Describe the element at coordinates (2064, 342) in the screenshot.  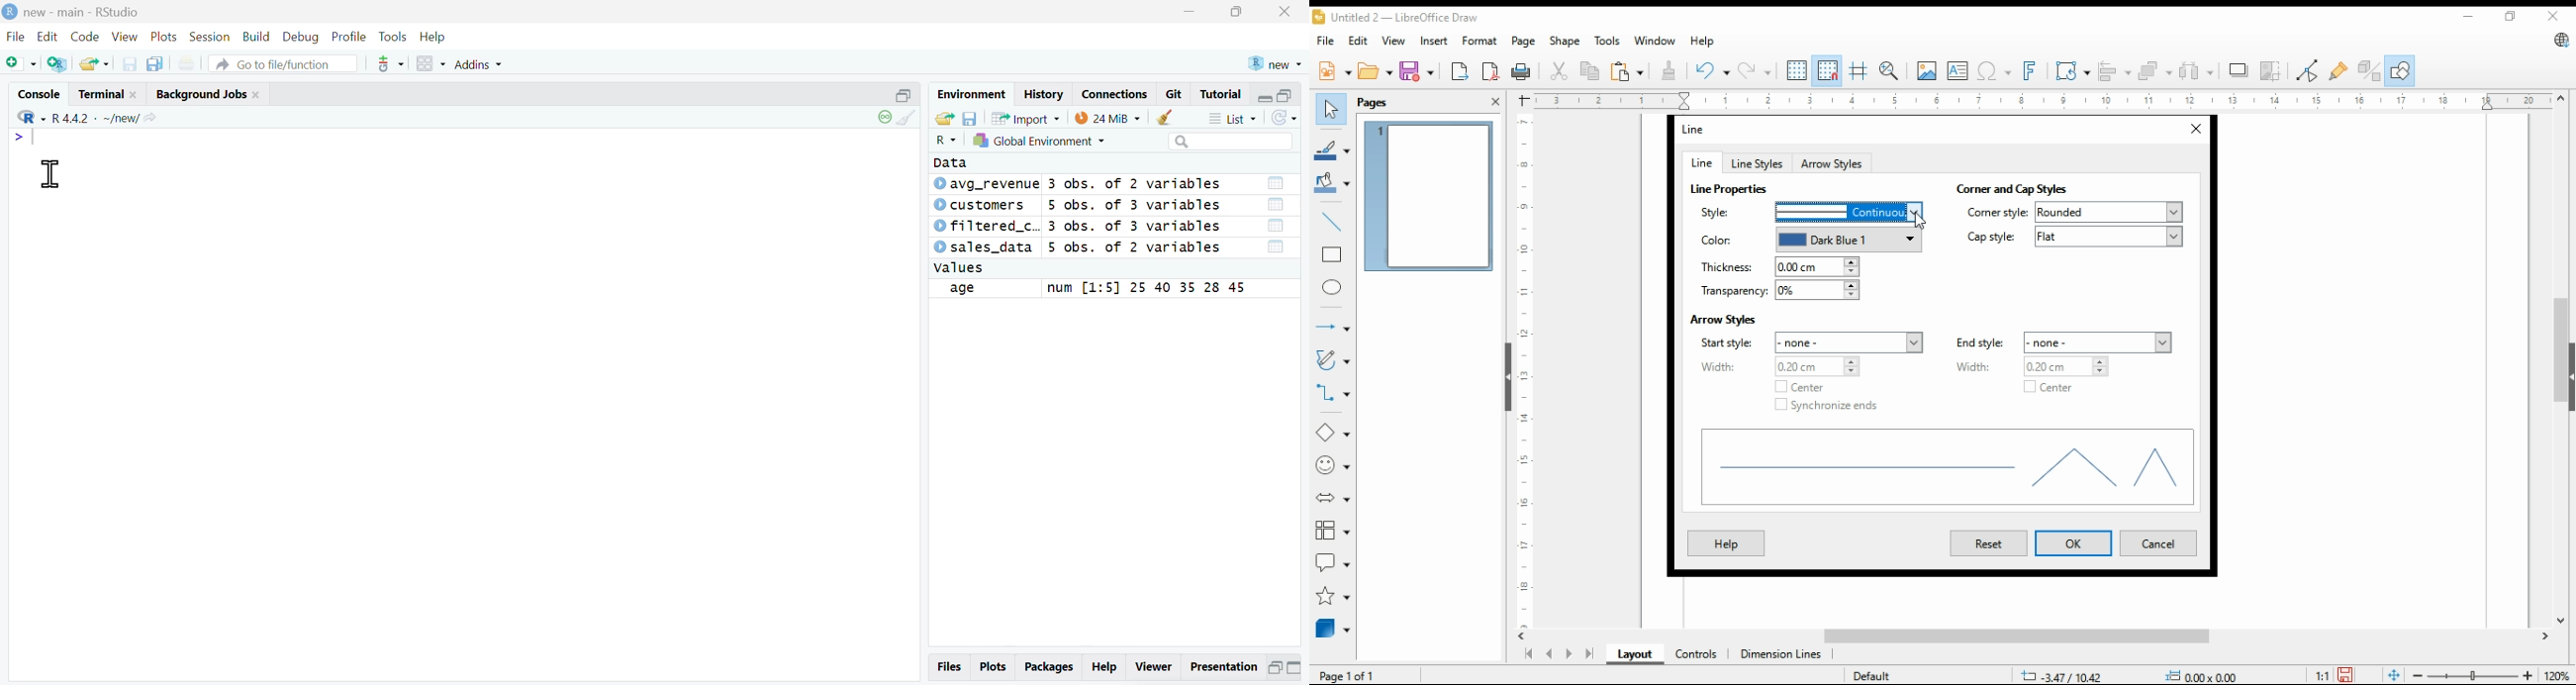
I see `end style` at that location.